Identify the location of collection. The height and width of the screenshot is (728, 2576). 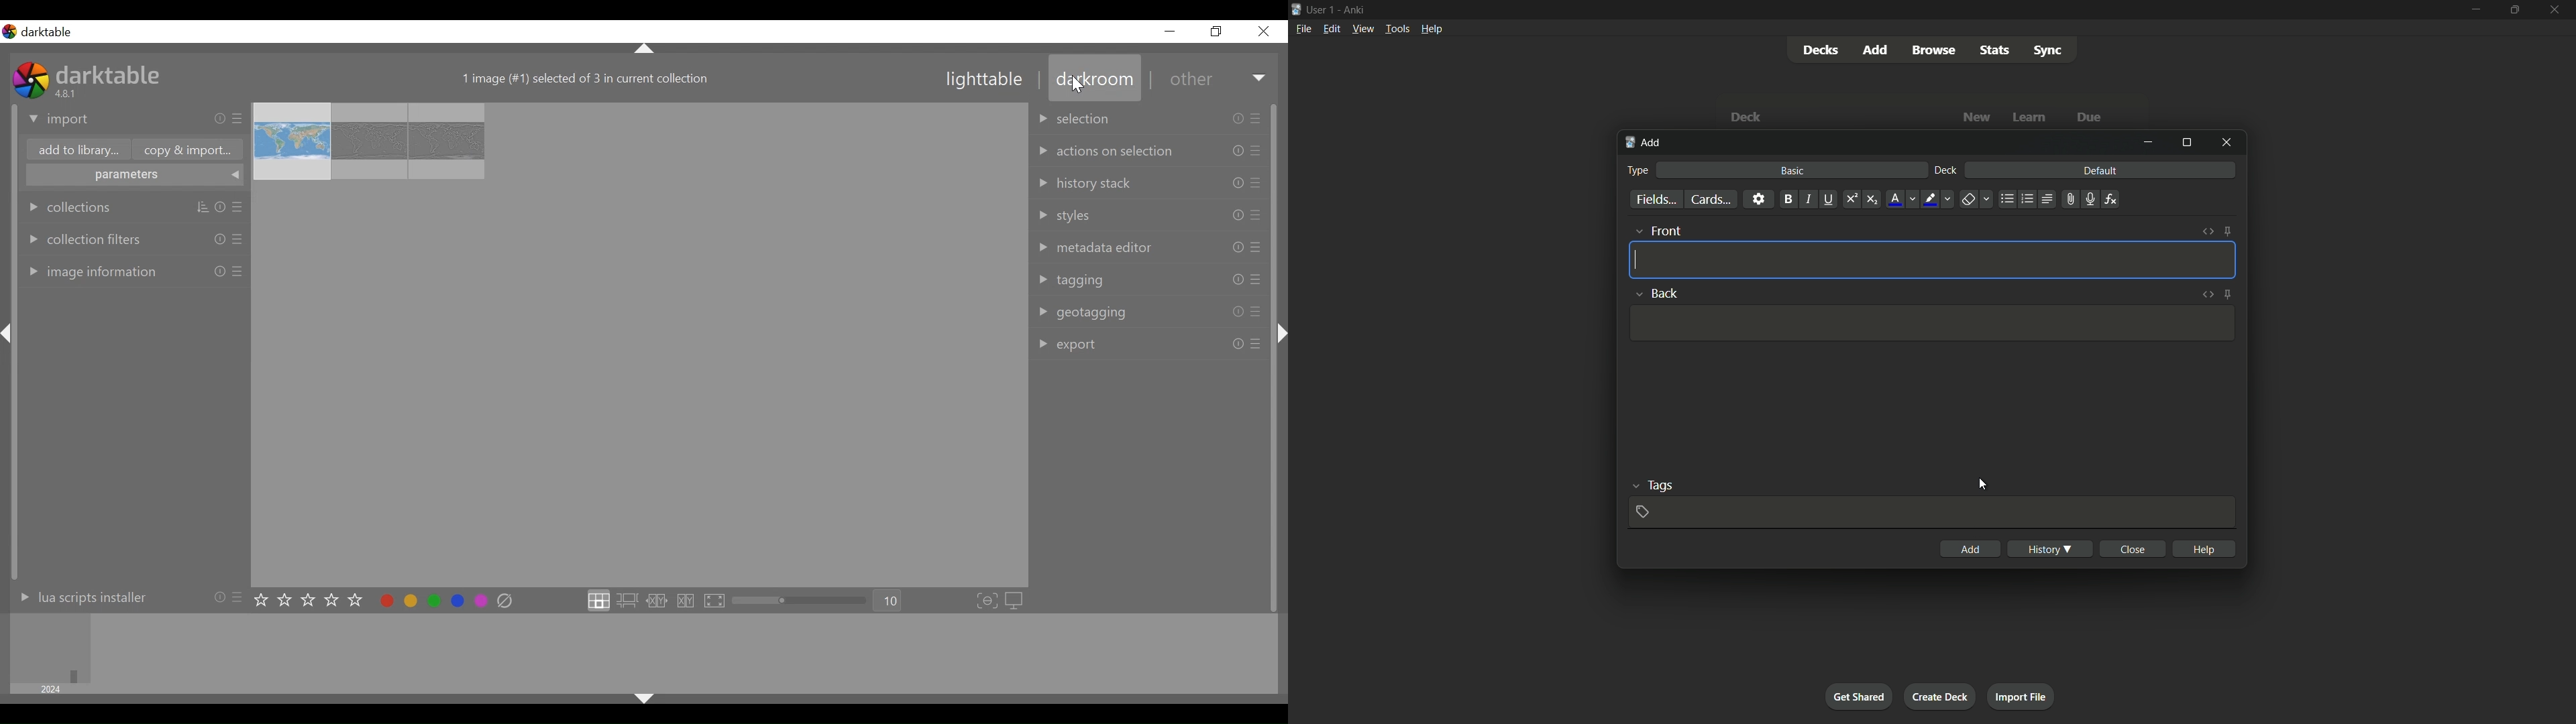
(131, 204).